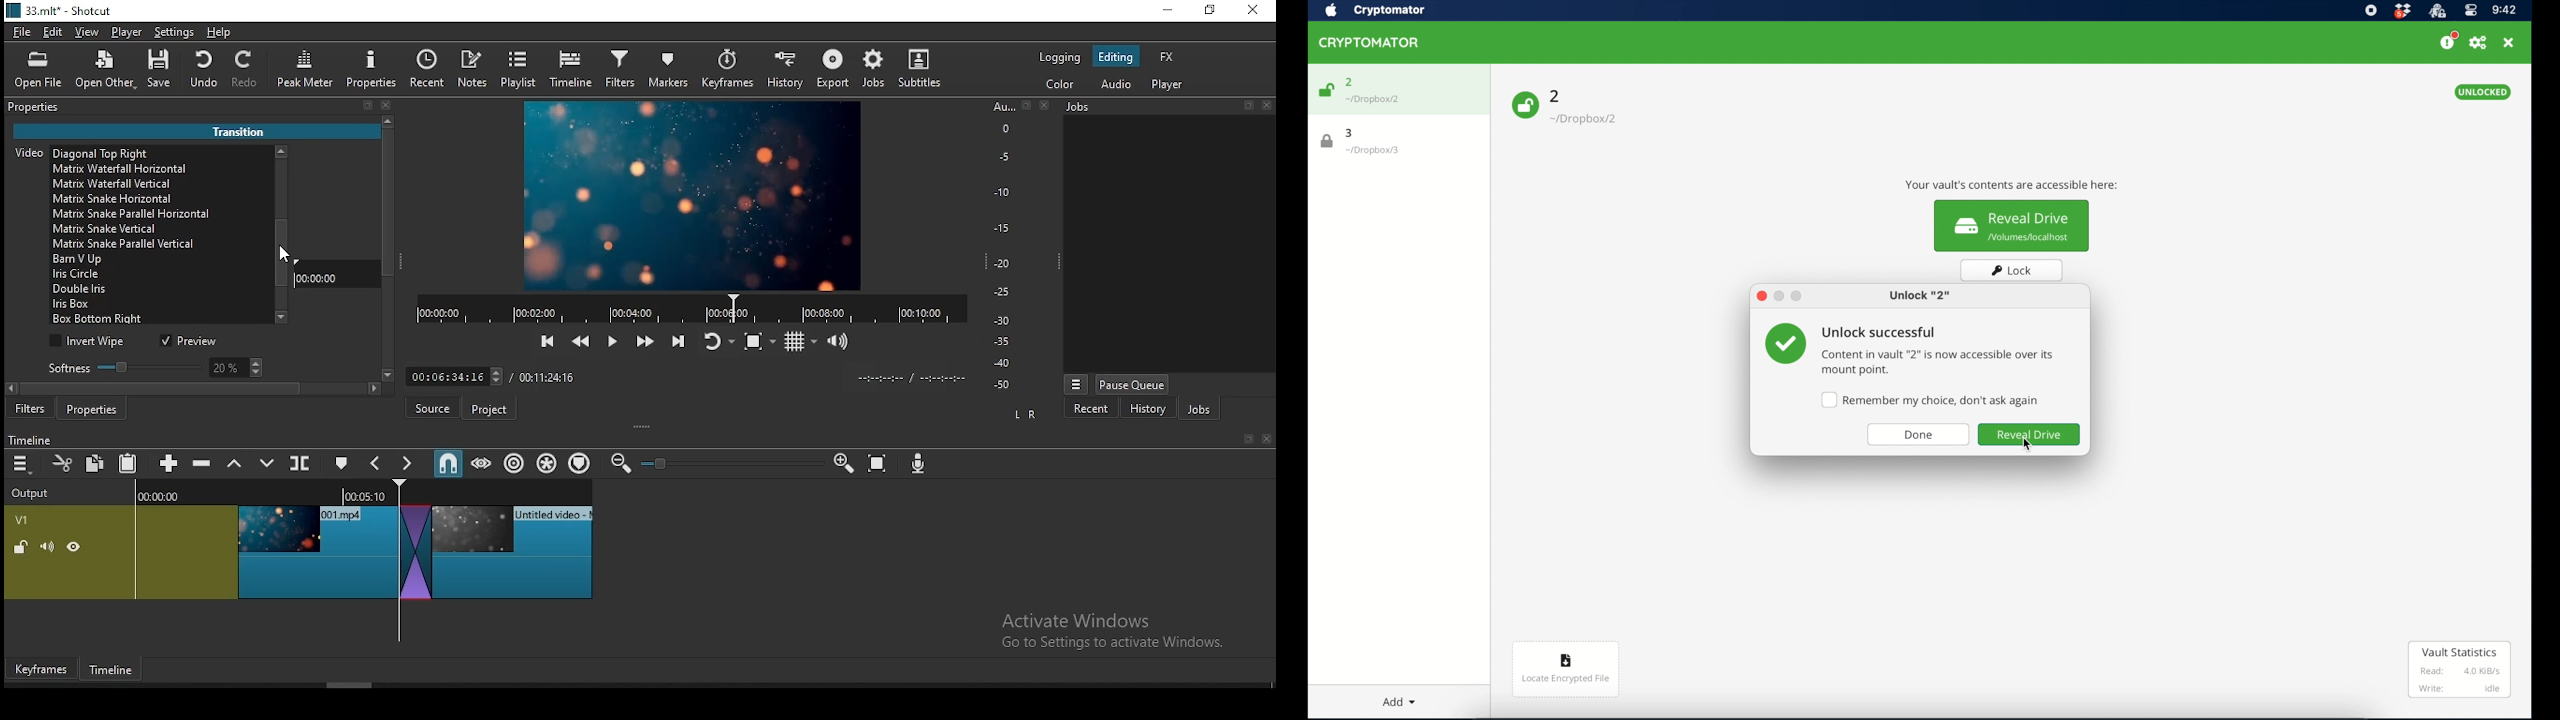 The image size is (2576, 728). What do you see at coordinates (716, 343) in the screenshot?
I see `toggle player looping` at bounding box center [716, 343].